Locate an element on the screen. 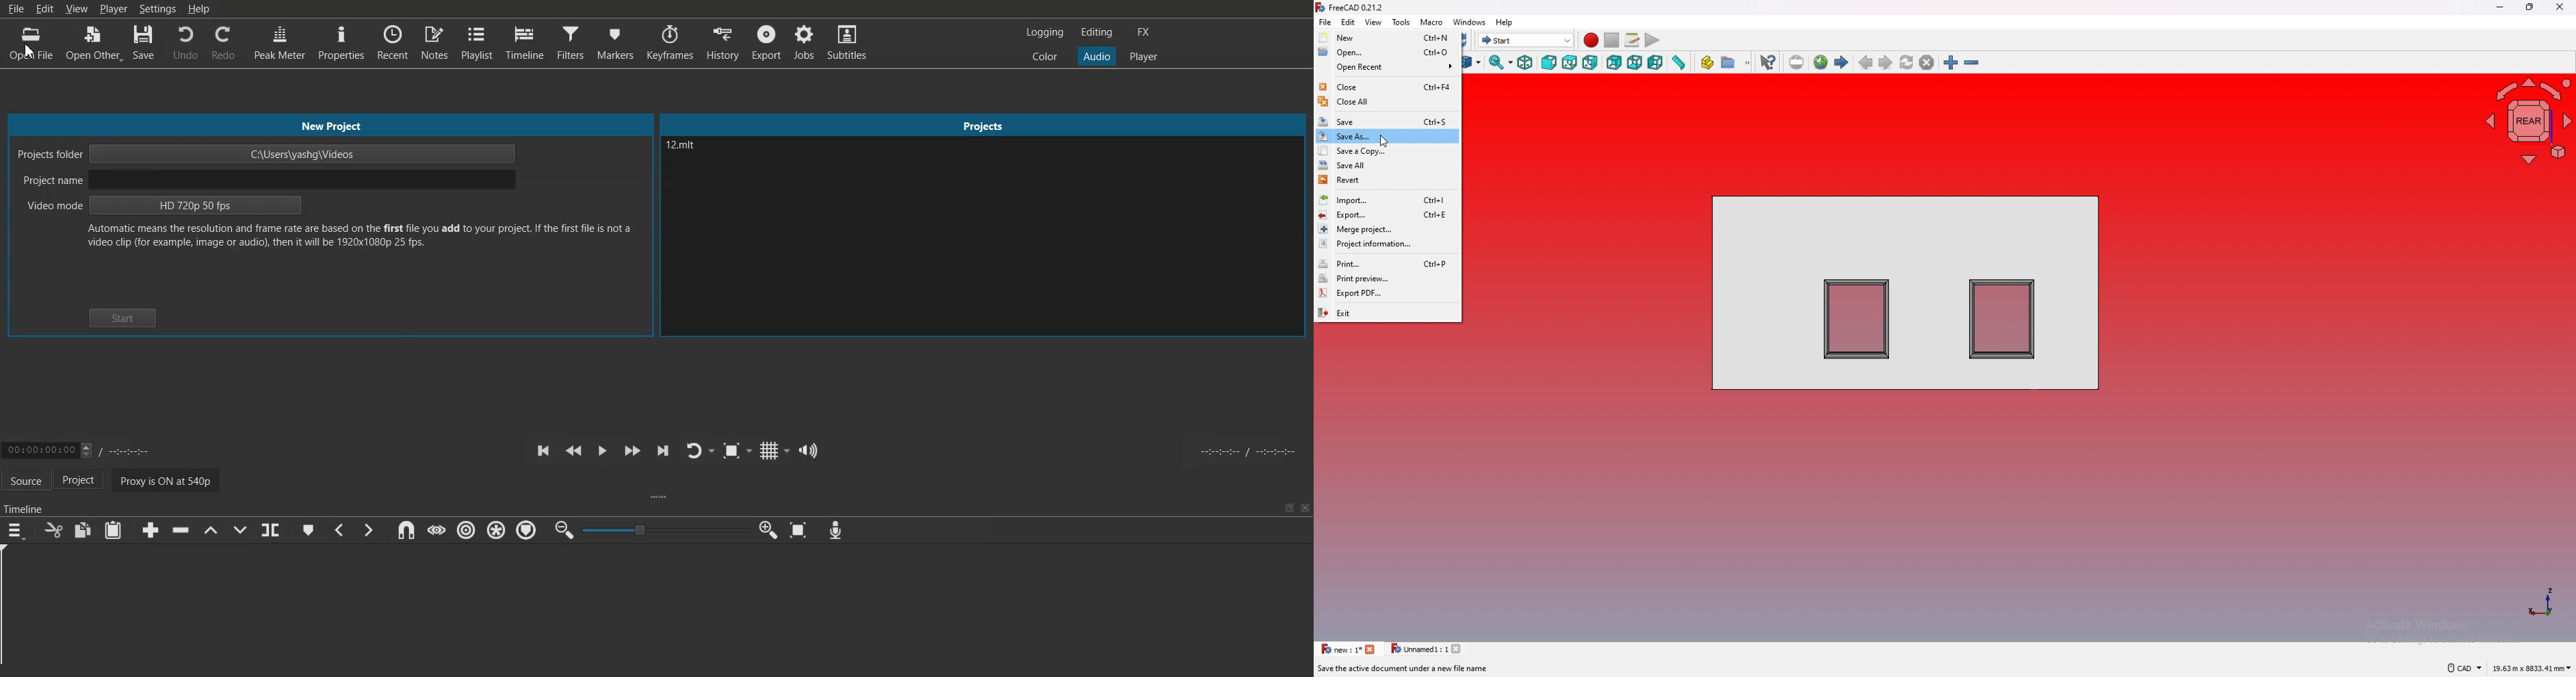 This screenshot has height=700, width=2576. Project folder path address is located at coordinates (268, 155).